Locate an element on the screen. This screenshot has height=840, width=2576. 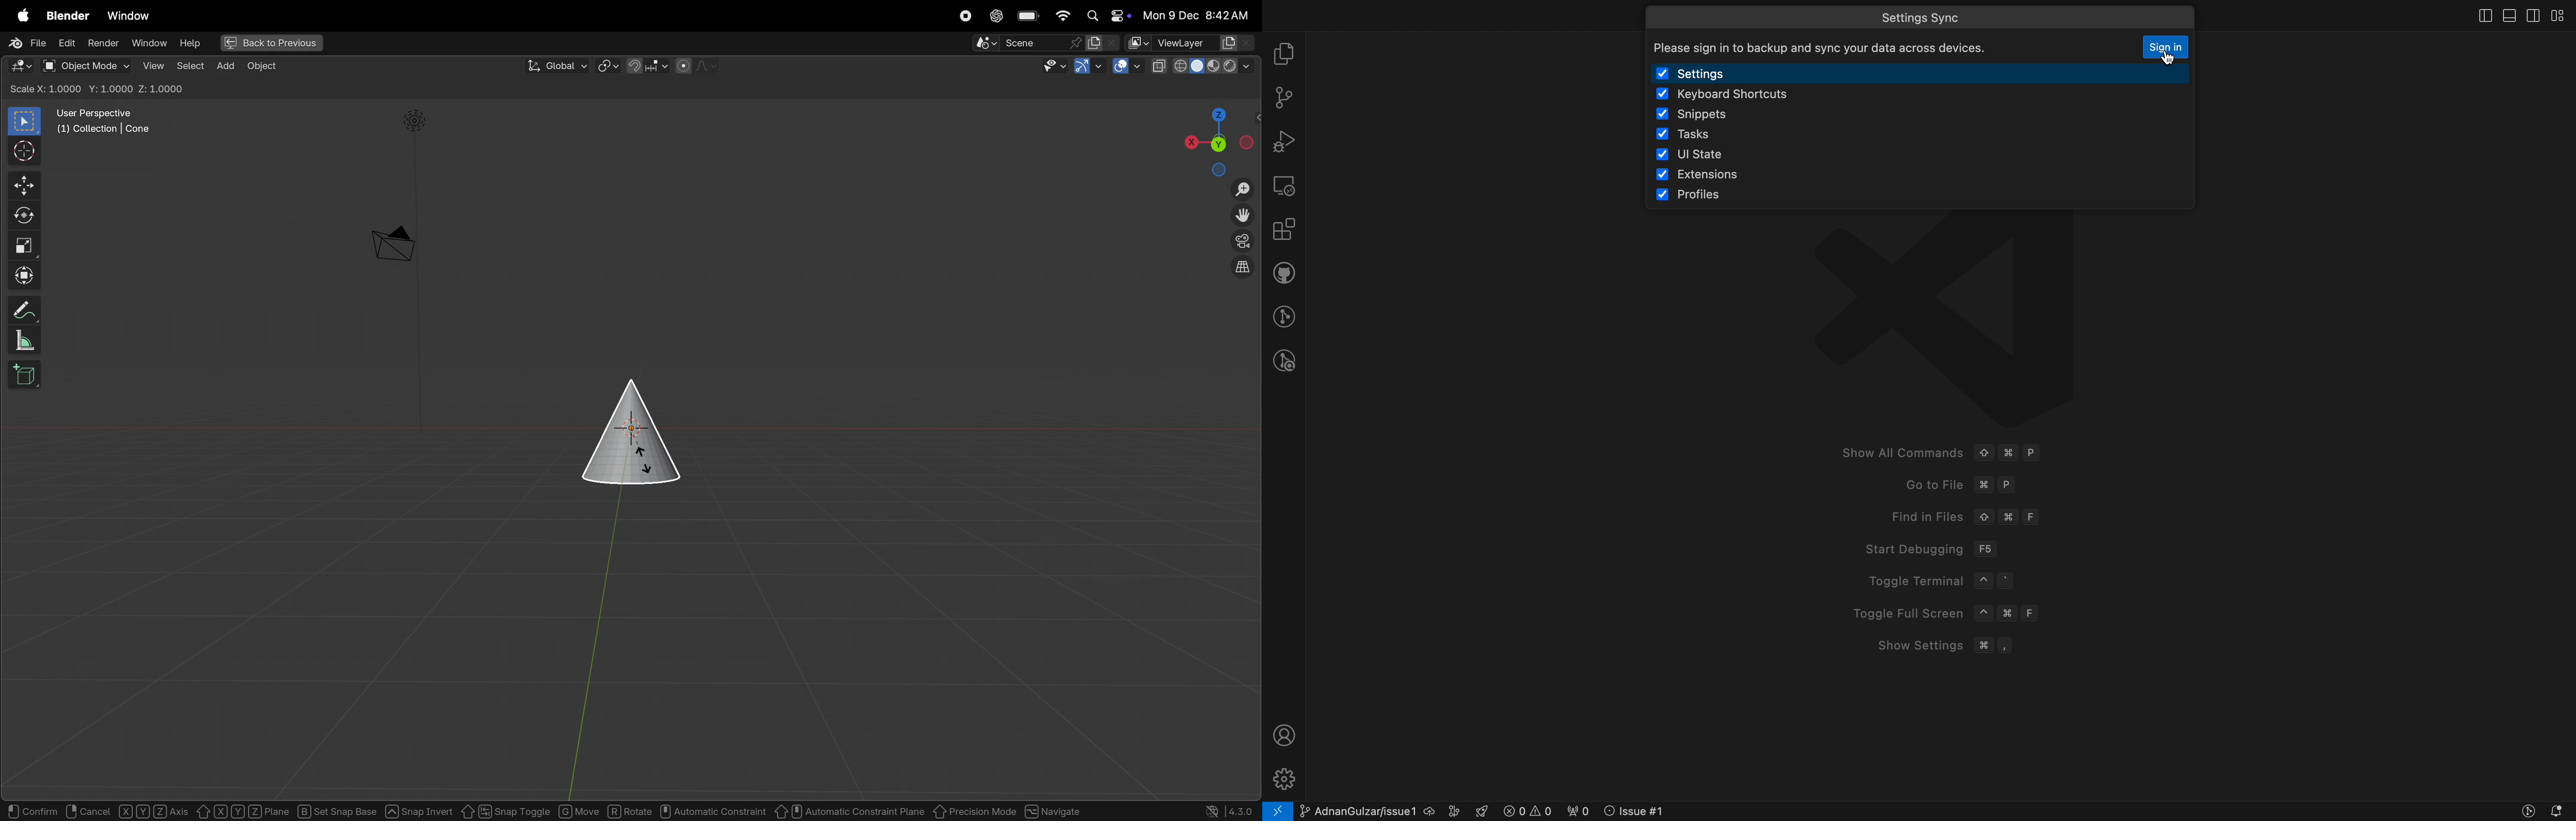
keyboardstructres is located at coordinates (1768, 96).